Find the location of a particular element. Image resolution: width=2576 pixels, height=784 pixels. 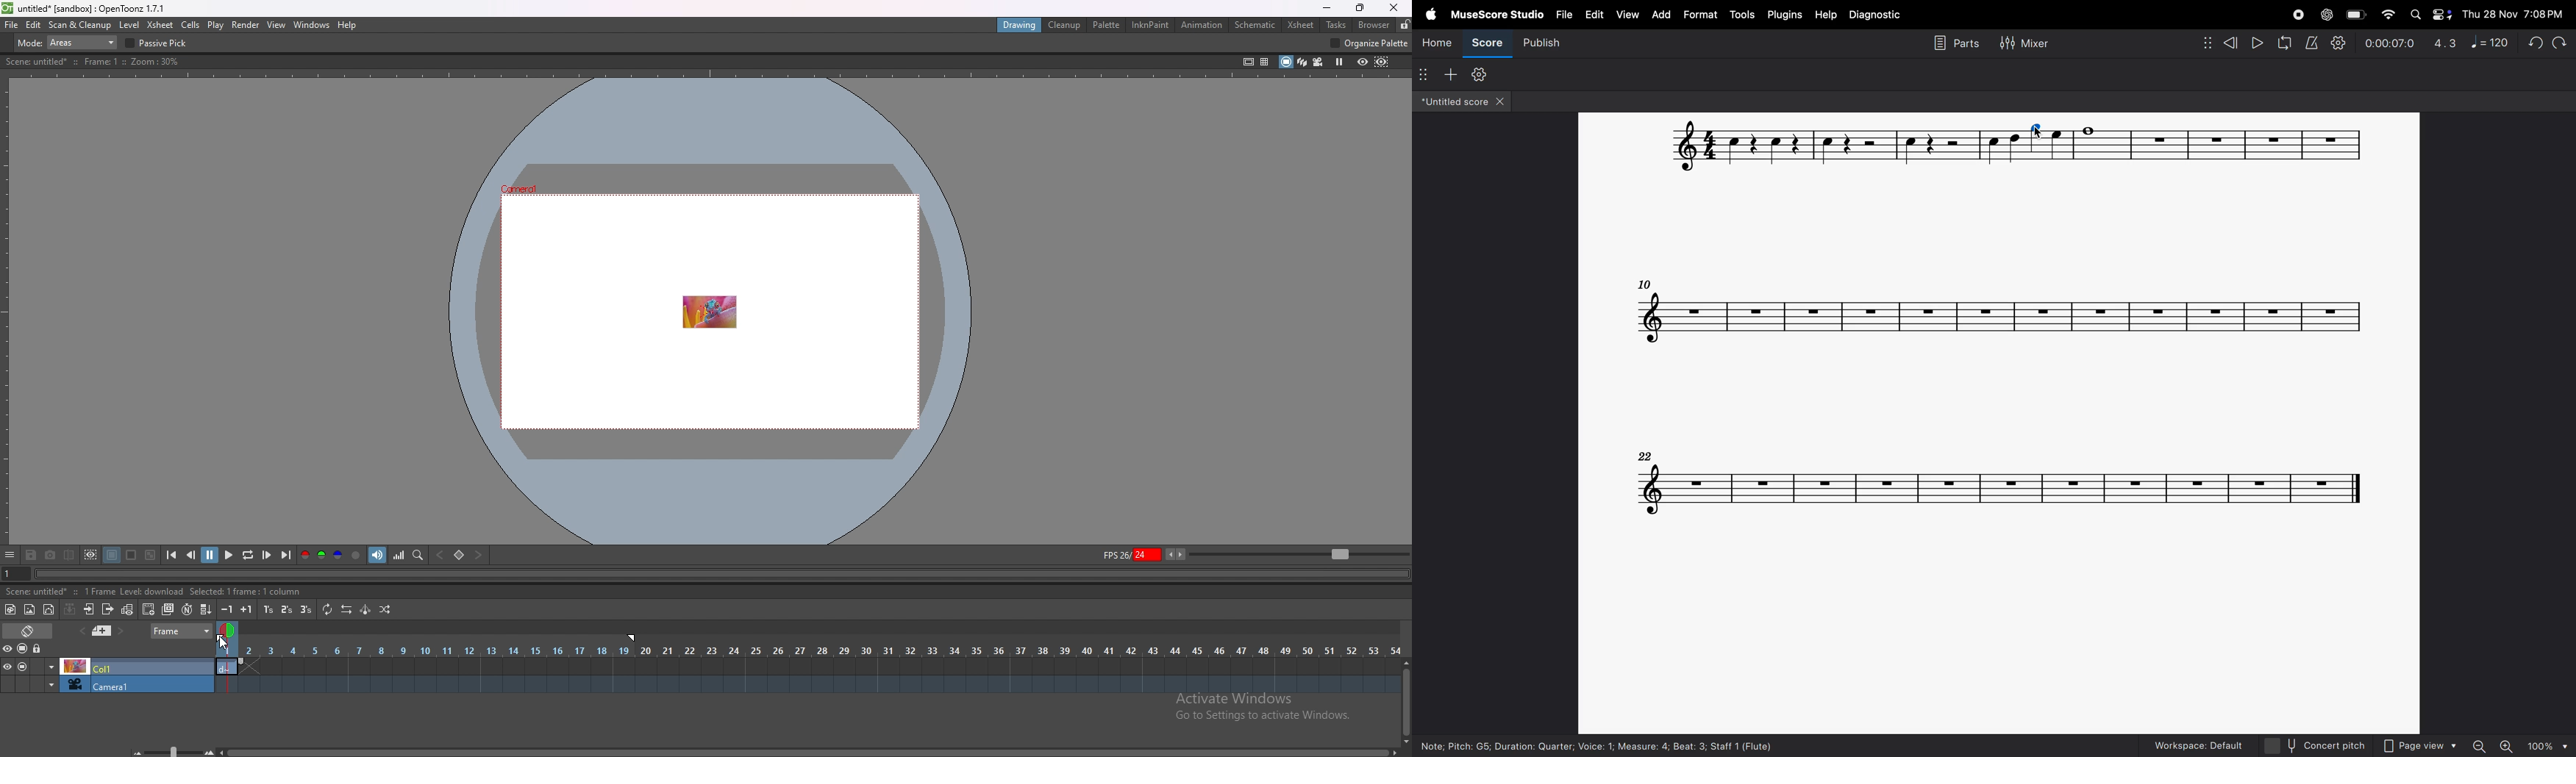

histogram is located at coordinates (399, 555).